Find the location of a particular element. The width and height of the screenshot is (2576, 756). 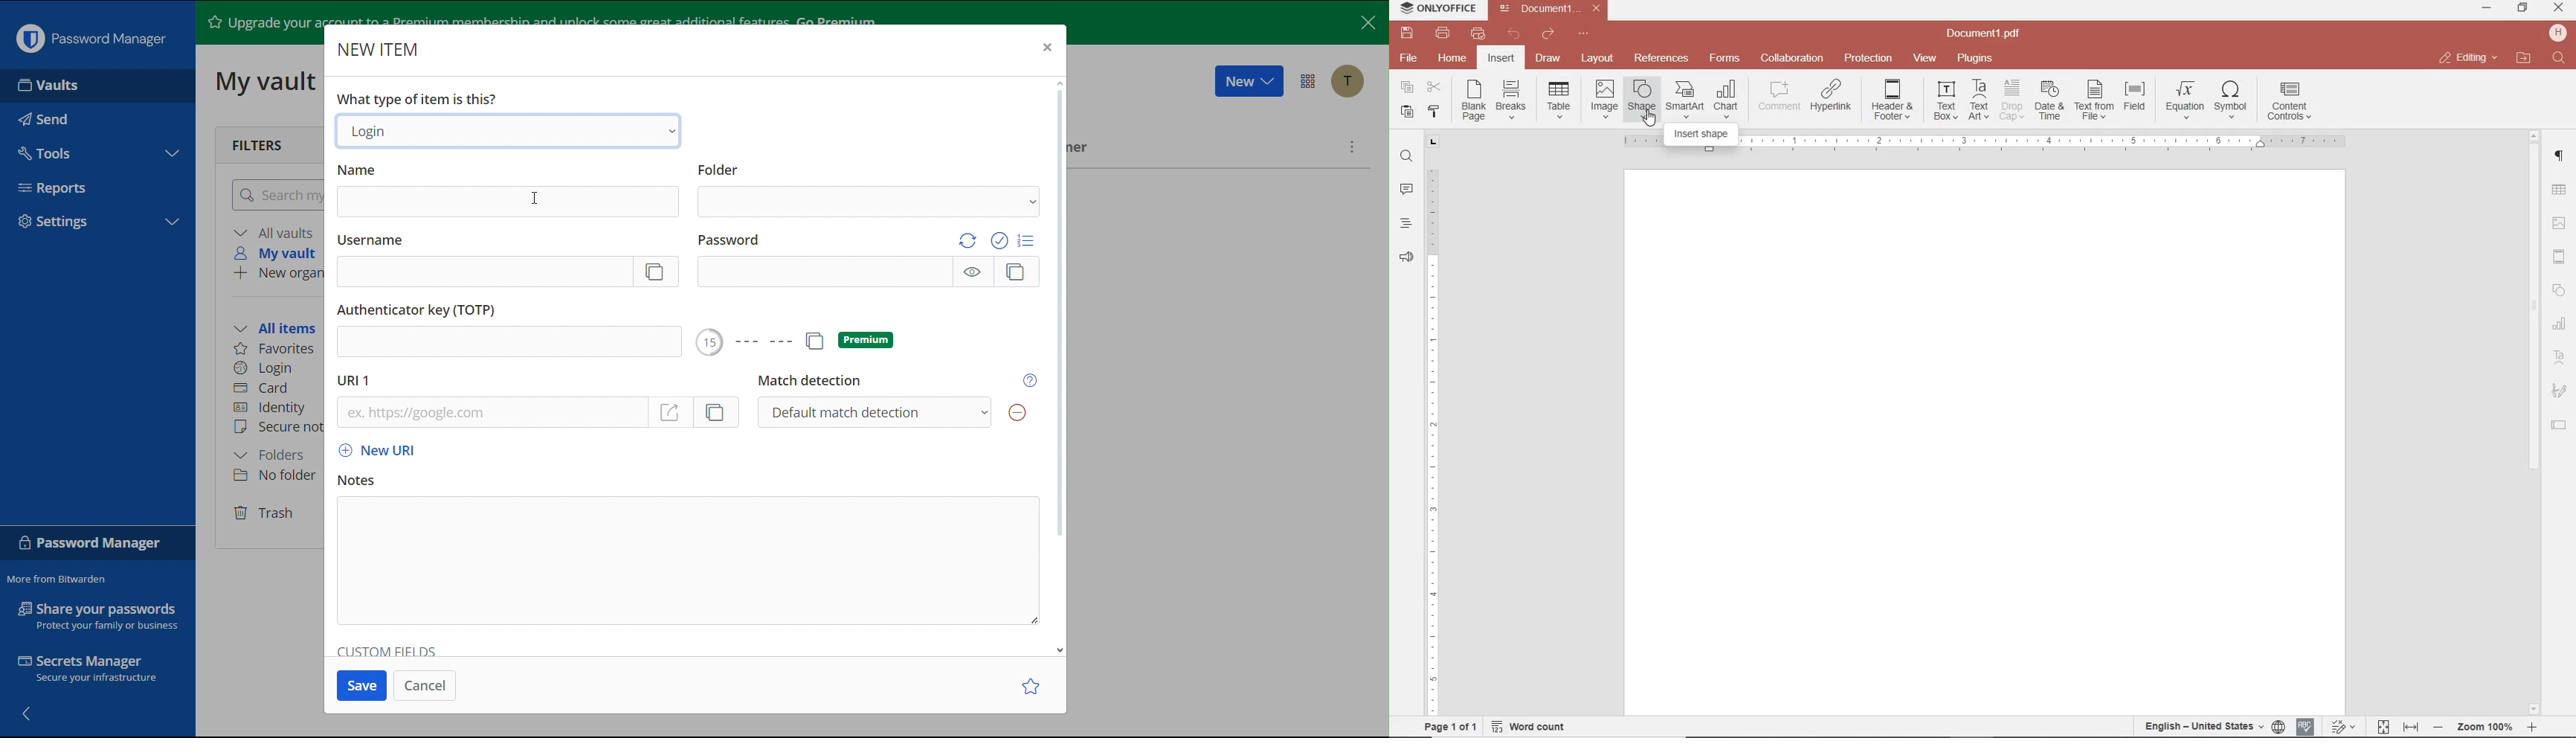

layout is located at coordinates (1600, 59).